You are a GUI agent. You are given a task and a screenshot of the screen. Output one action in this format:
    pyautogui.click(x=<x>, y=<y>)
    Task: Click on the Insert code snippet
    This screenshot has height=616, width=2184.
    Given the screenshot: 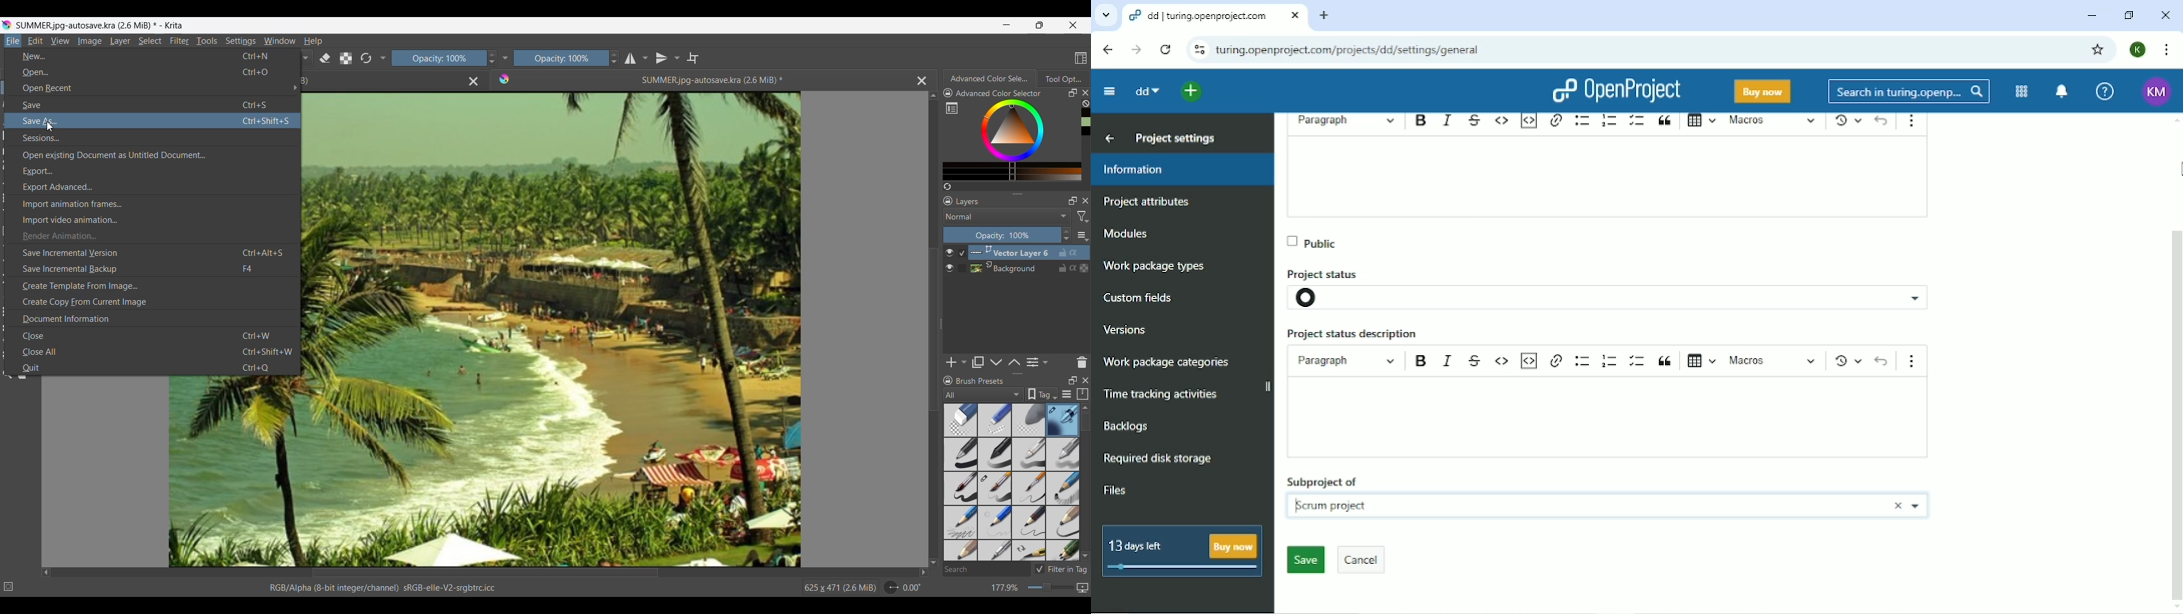 What is the action you would take?
    pyautogui.click(x=1530, y=360)
    